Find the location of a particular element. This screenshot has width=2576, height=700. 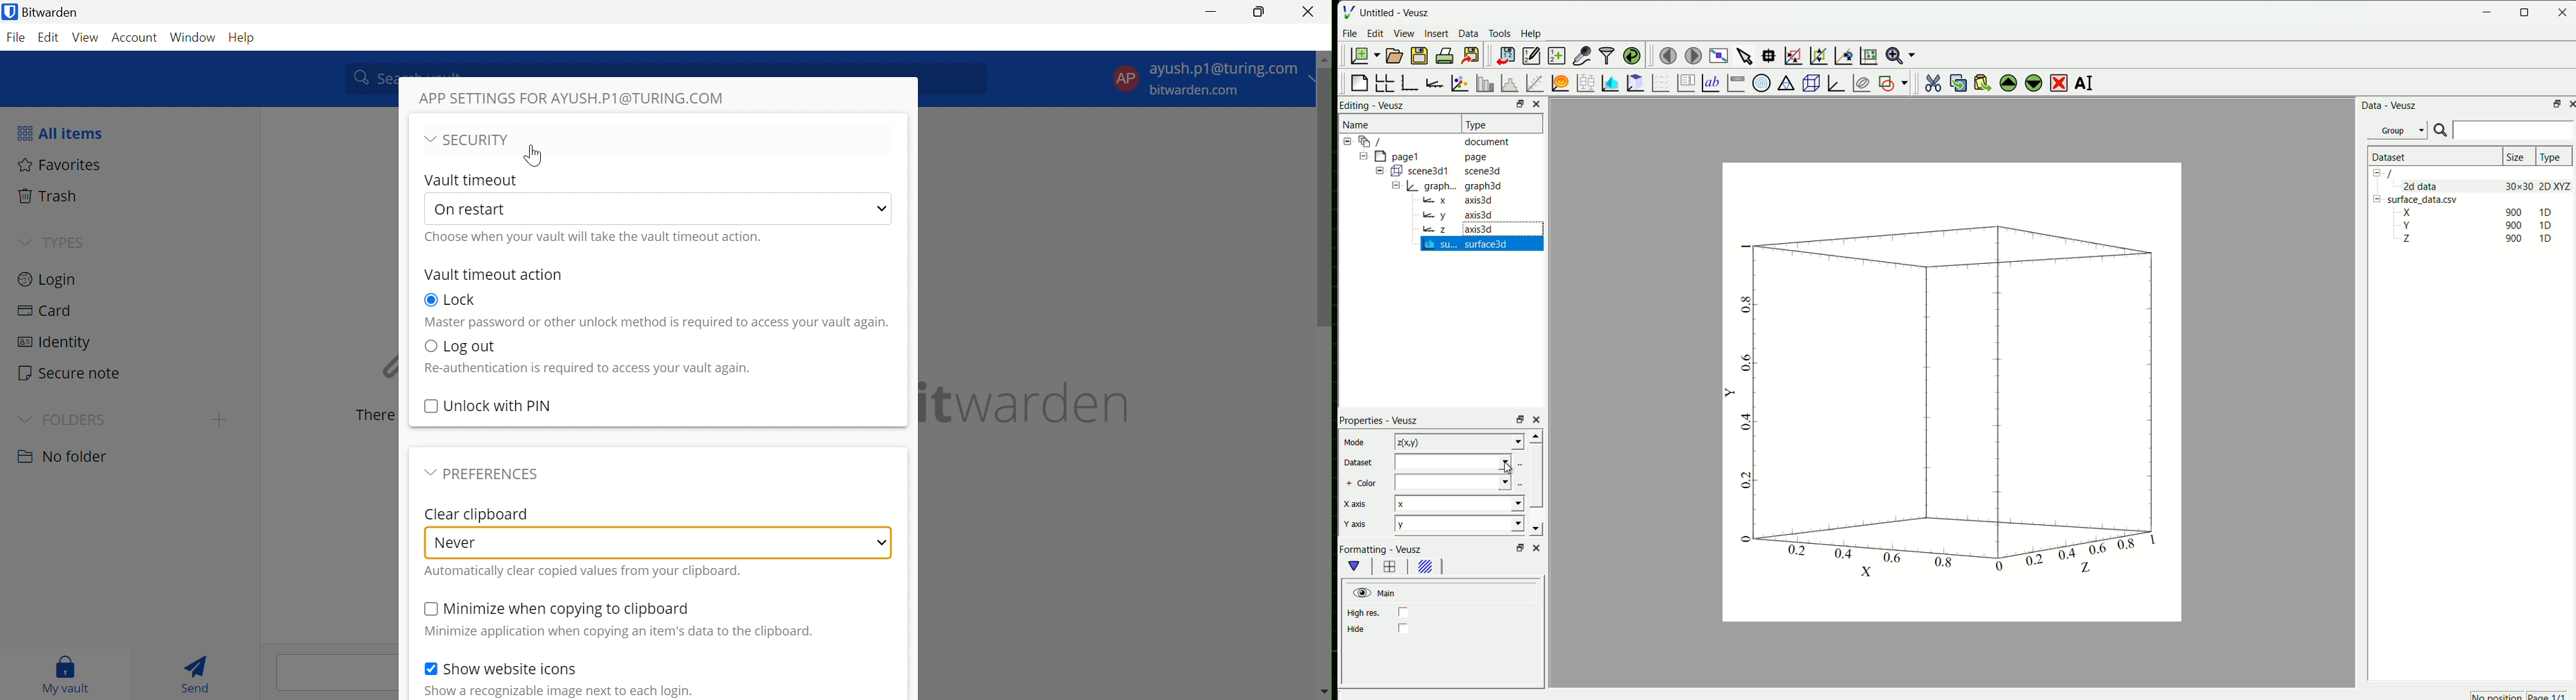

move to the previous page is located at coordinates (1669, 54).